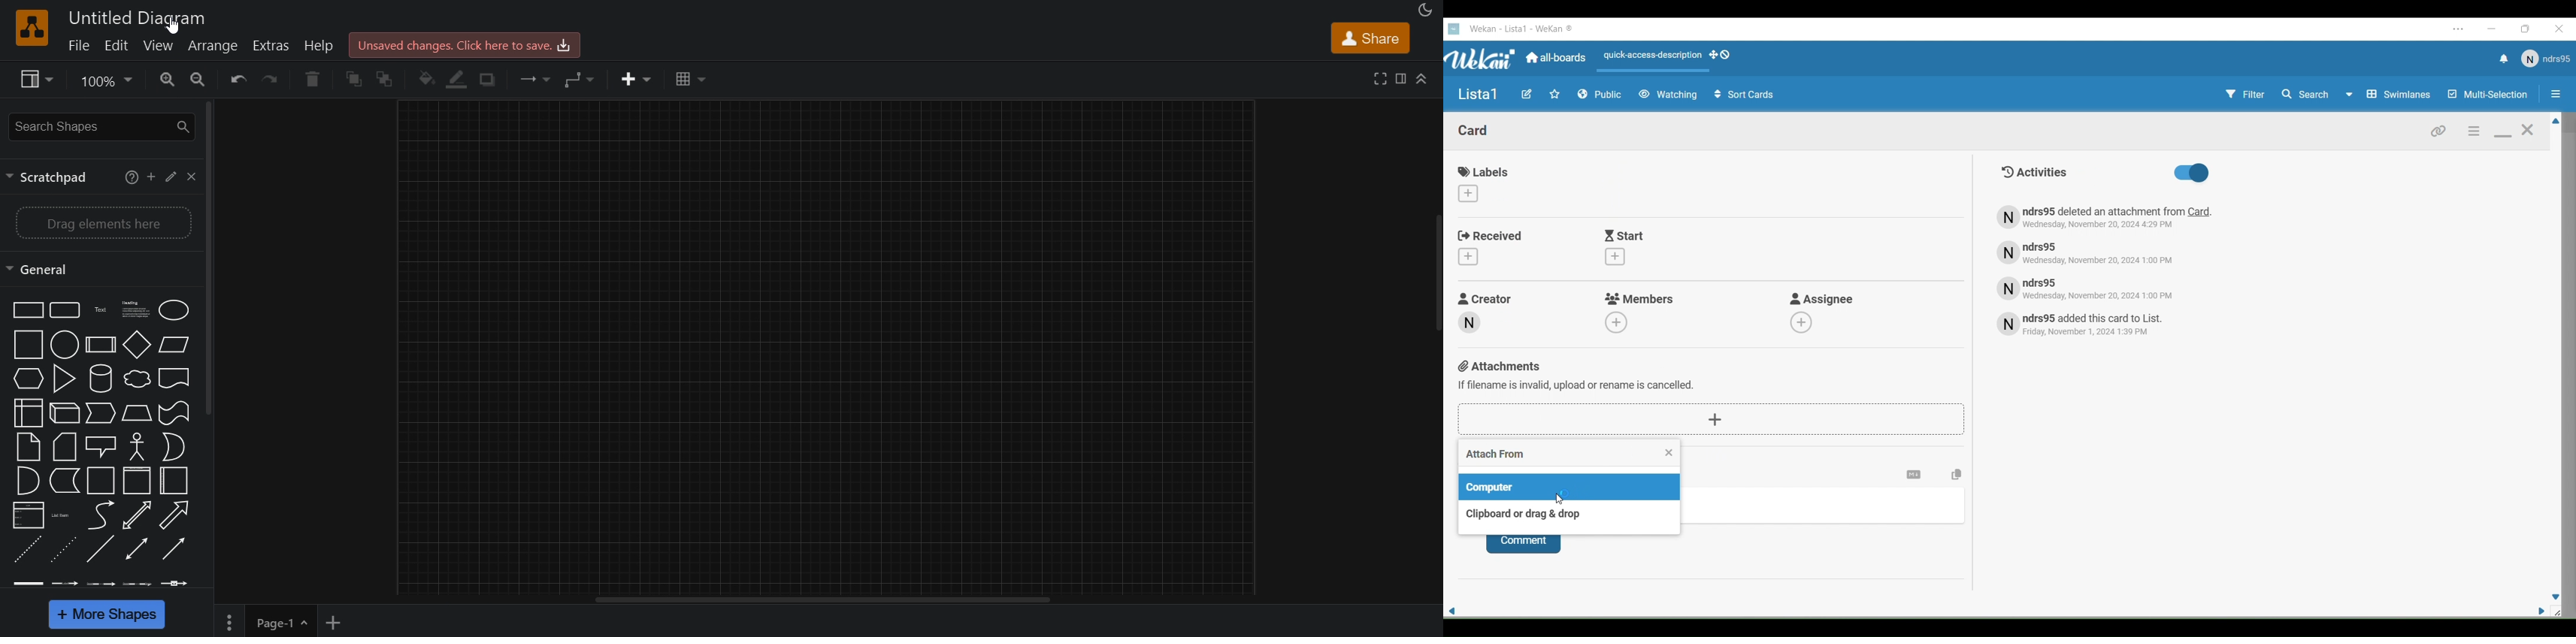  Describe the element at coordinates (104, 83) in the screenshot. I see `zoom` at that location.